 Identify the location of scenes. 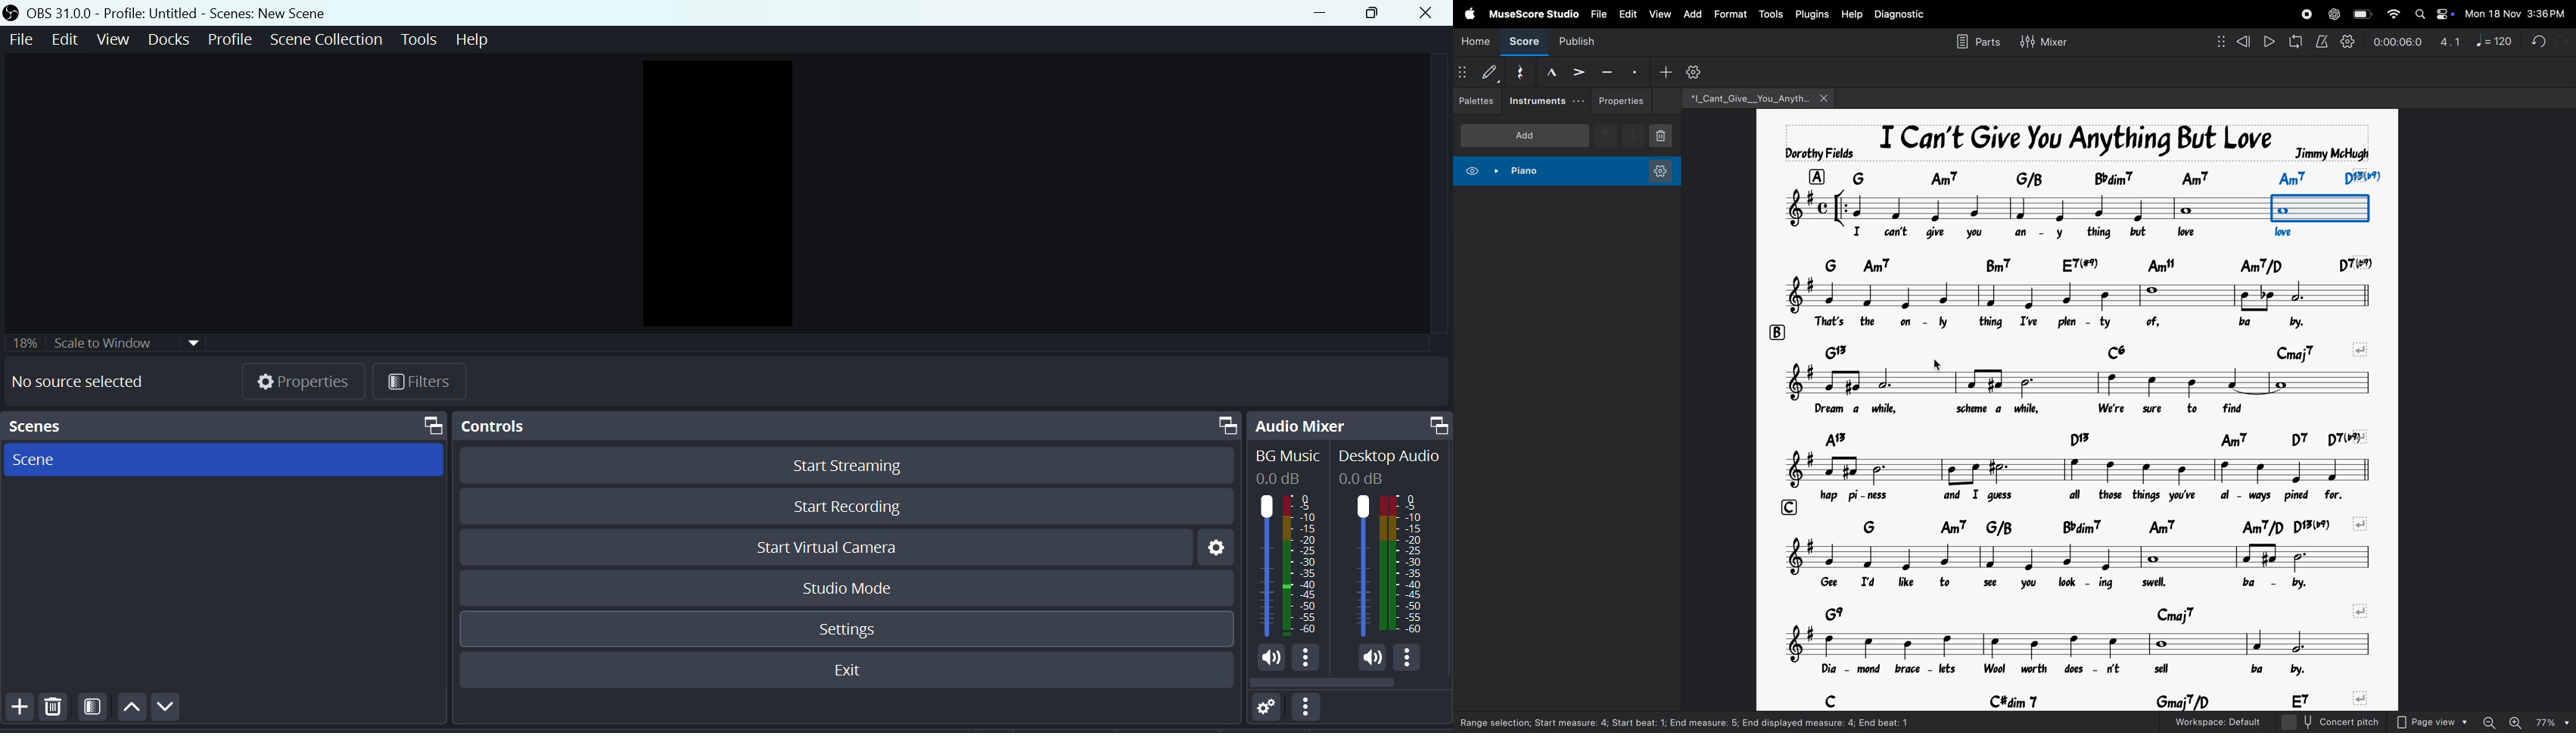
(224, 426).